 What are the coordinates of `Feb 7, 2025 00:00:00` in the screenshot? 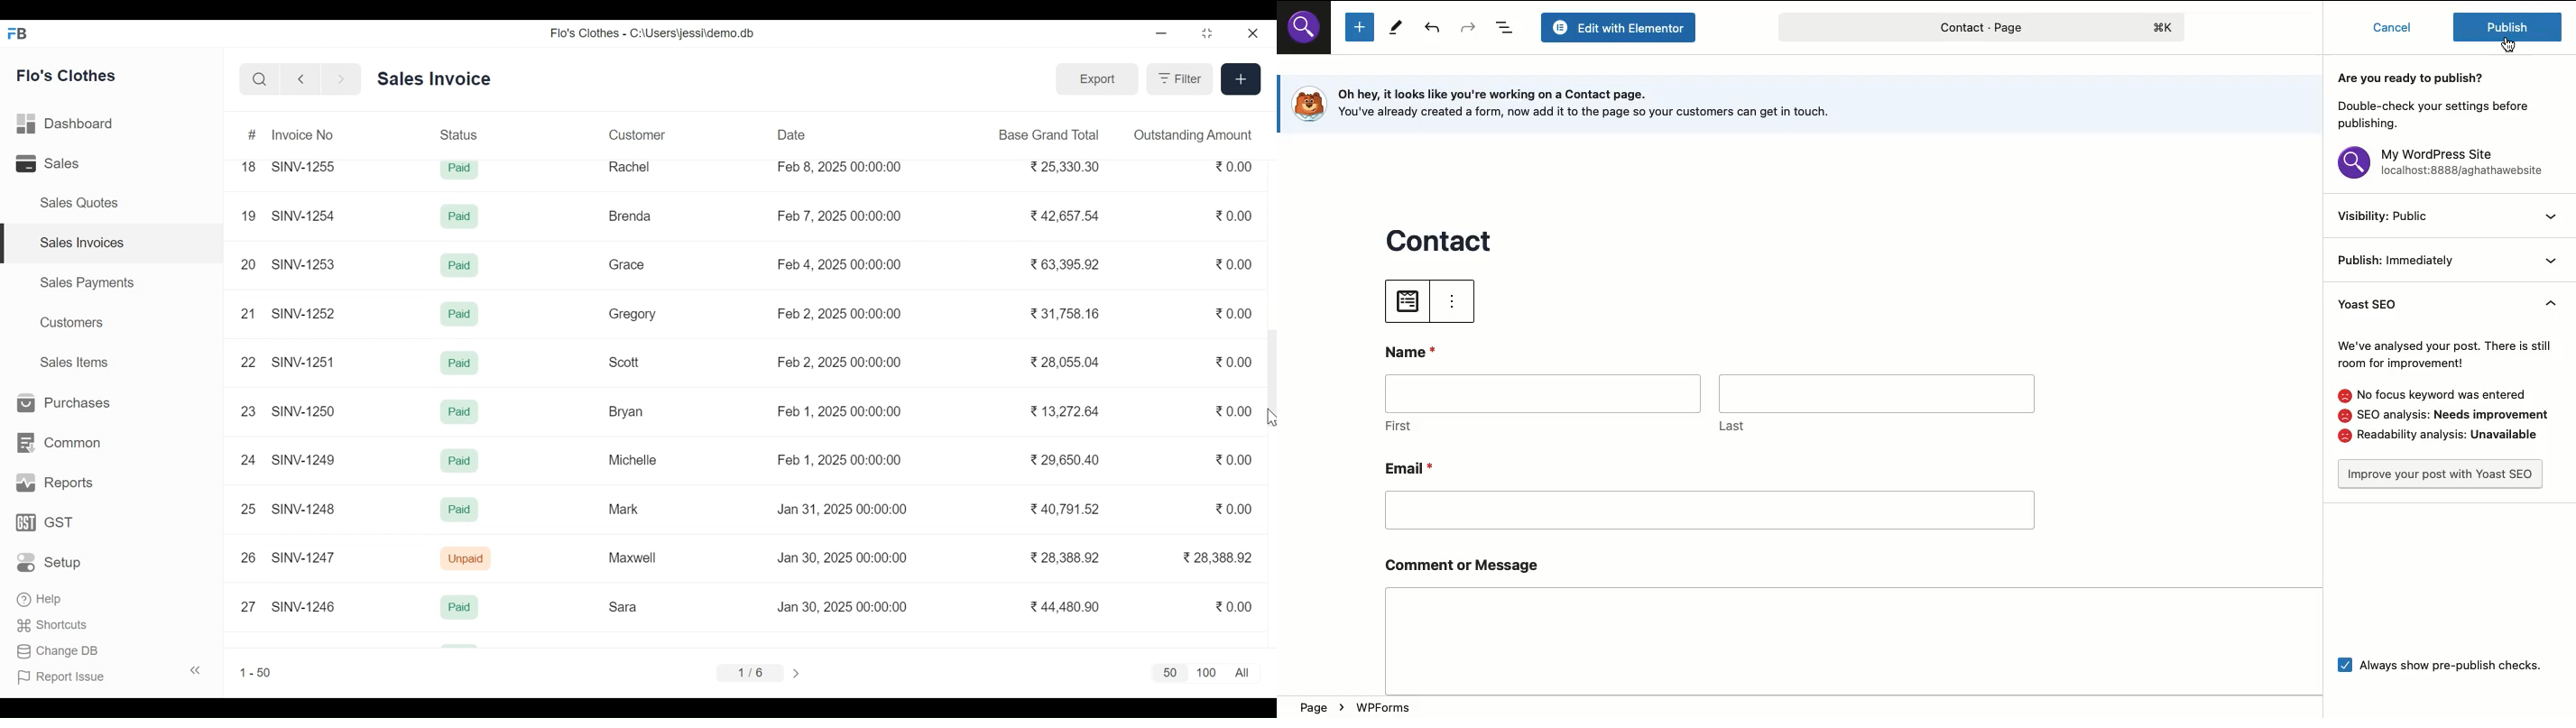 It's located at (839, 215).